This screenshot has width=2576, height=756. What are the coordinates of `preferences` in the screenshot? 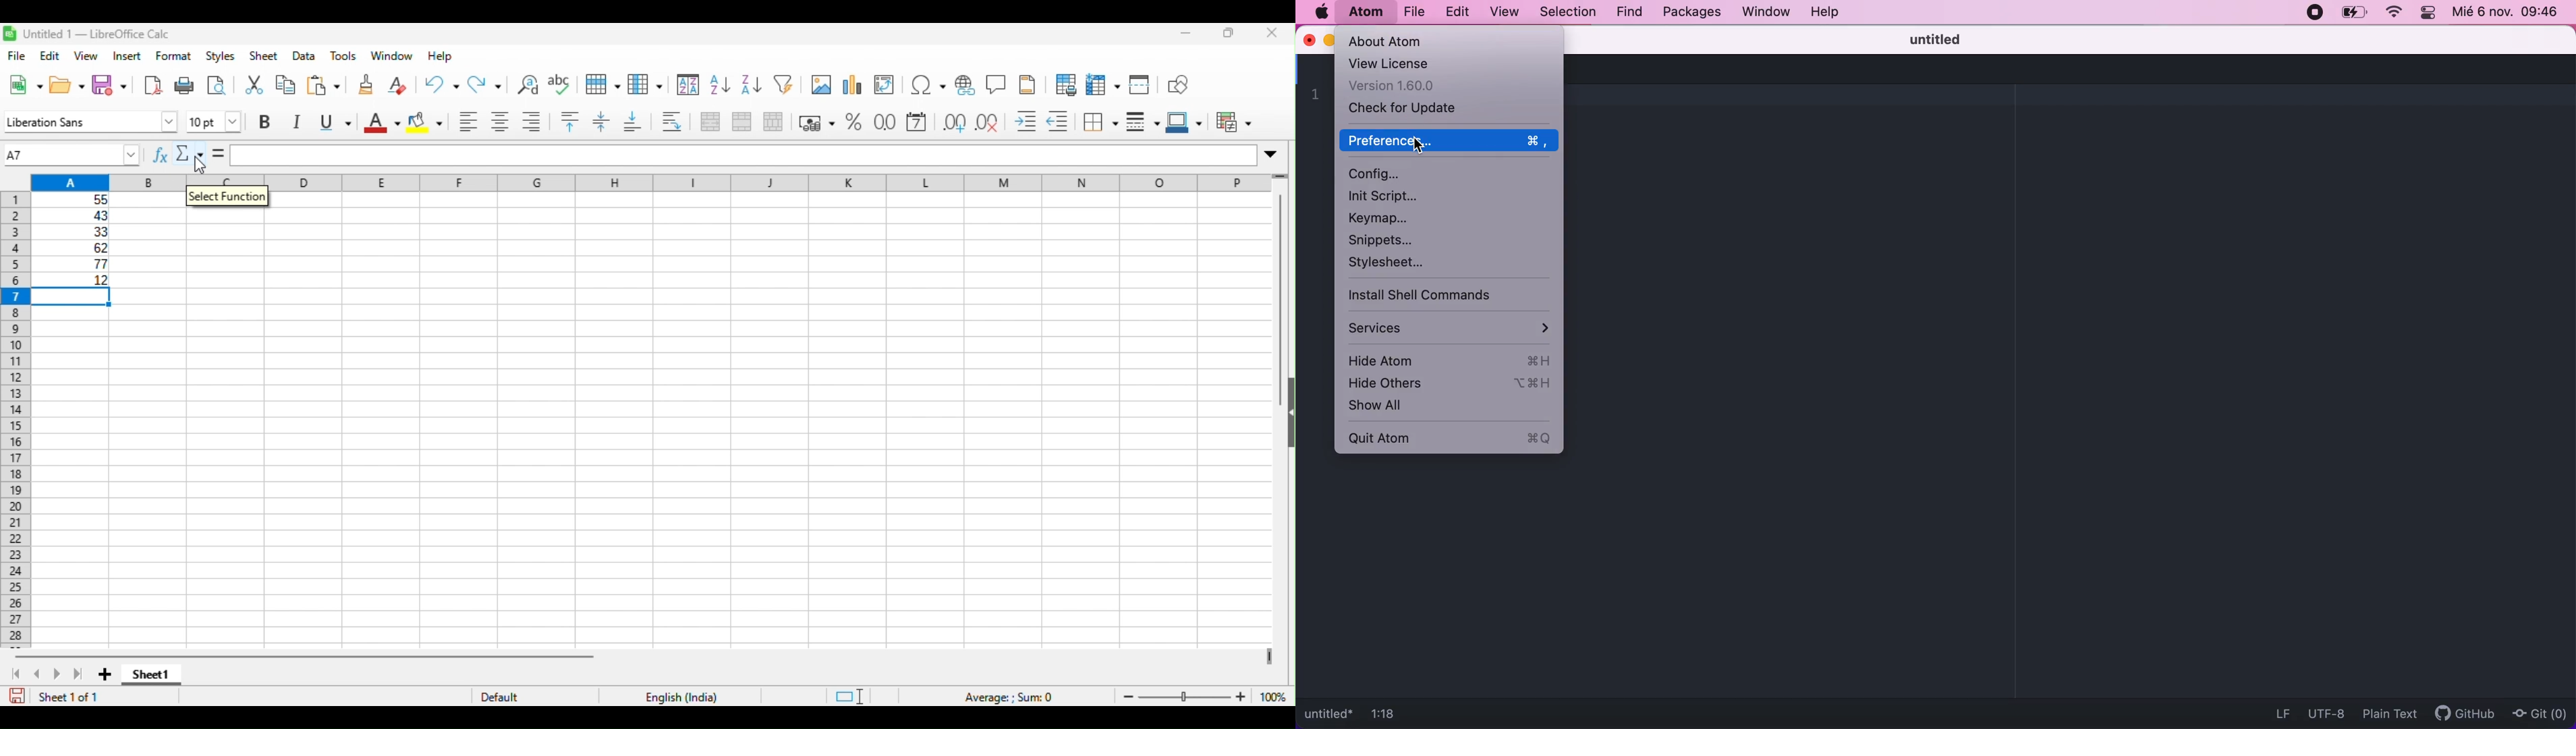 It's located at (1453, 141).